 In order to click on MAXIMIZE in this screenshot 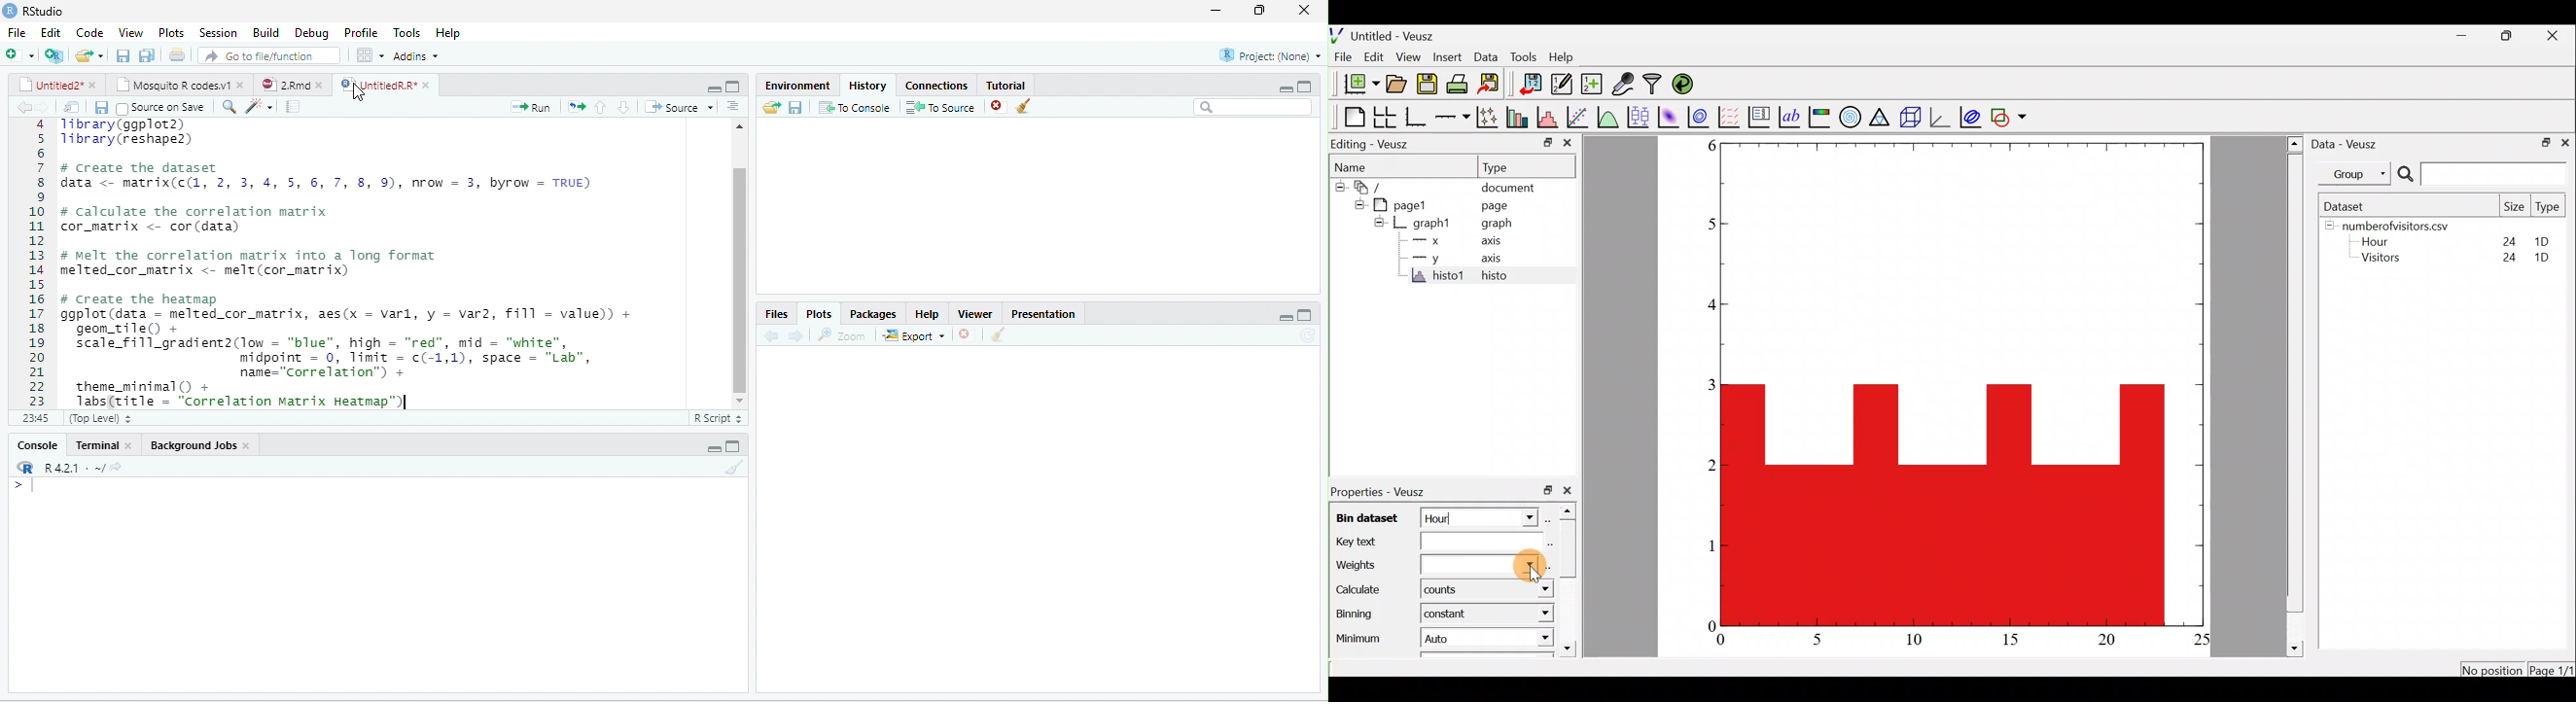, I will do `click(1312, 317)`.